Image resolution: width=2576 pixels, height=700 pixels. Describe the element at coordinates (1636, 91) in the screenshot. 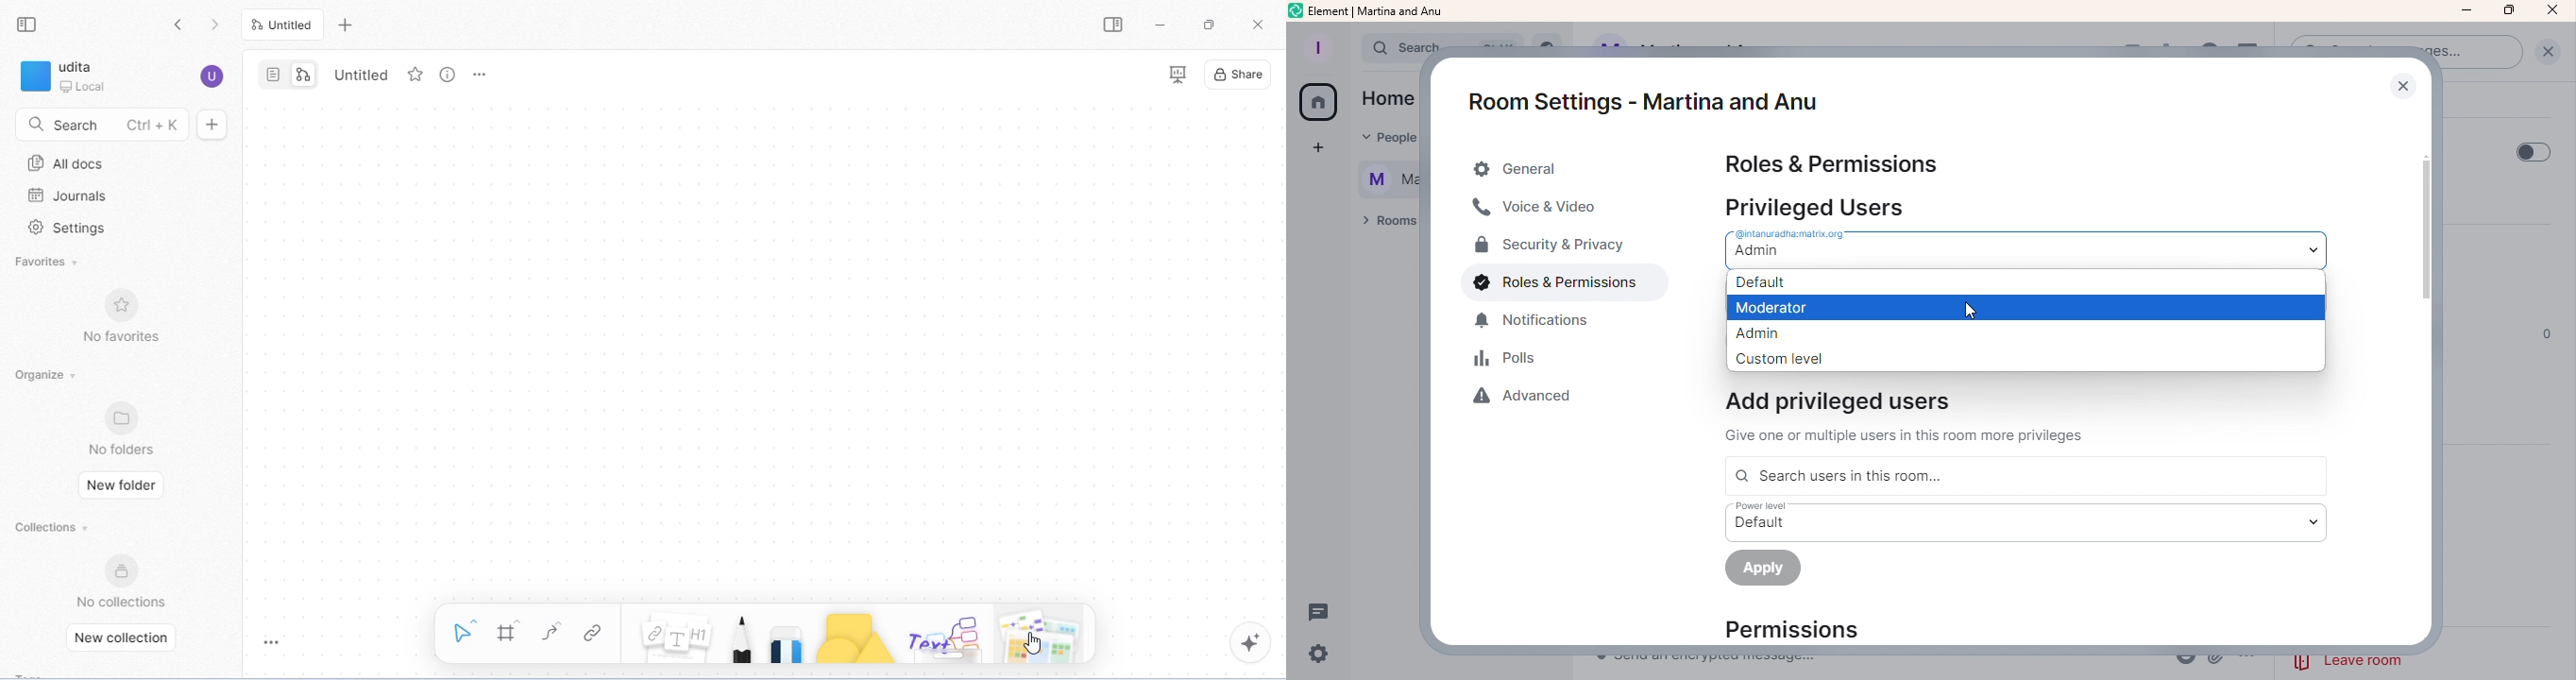

I see `Room settings - Martina and Anu` at that location.